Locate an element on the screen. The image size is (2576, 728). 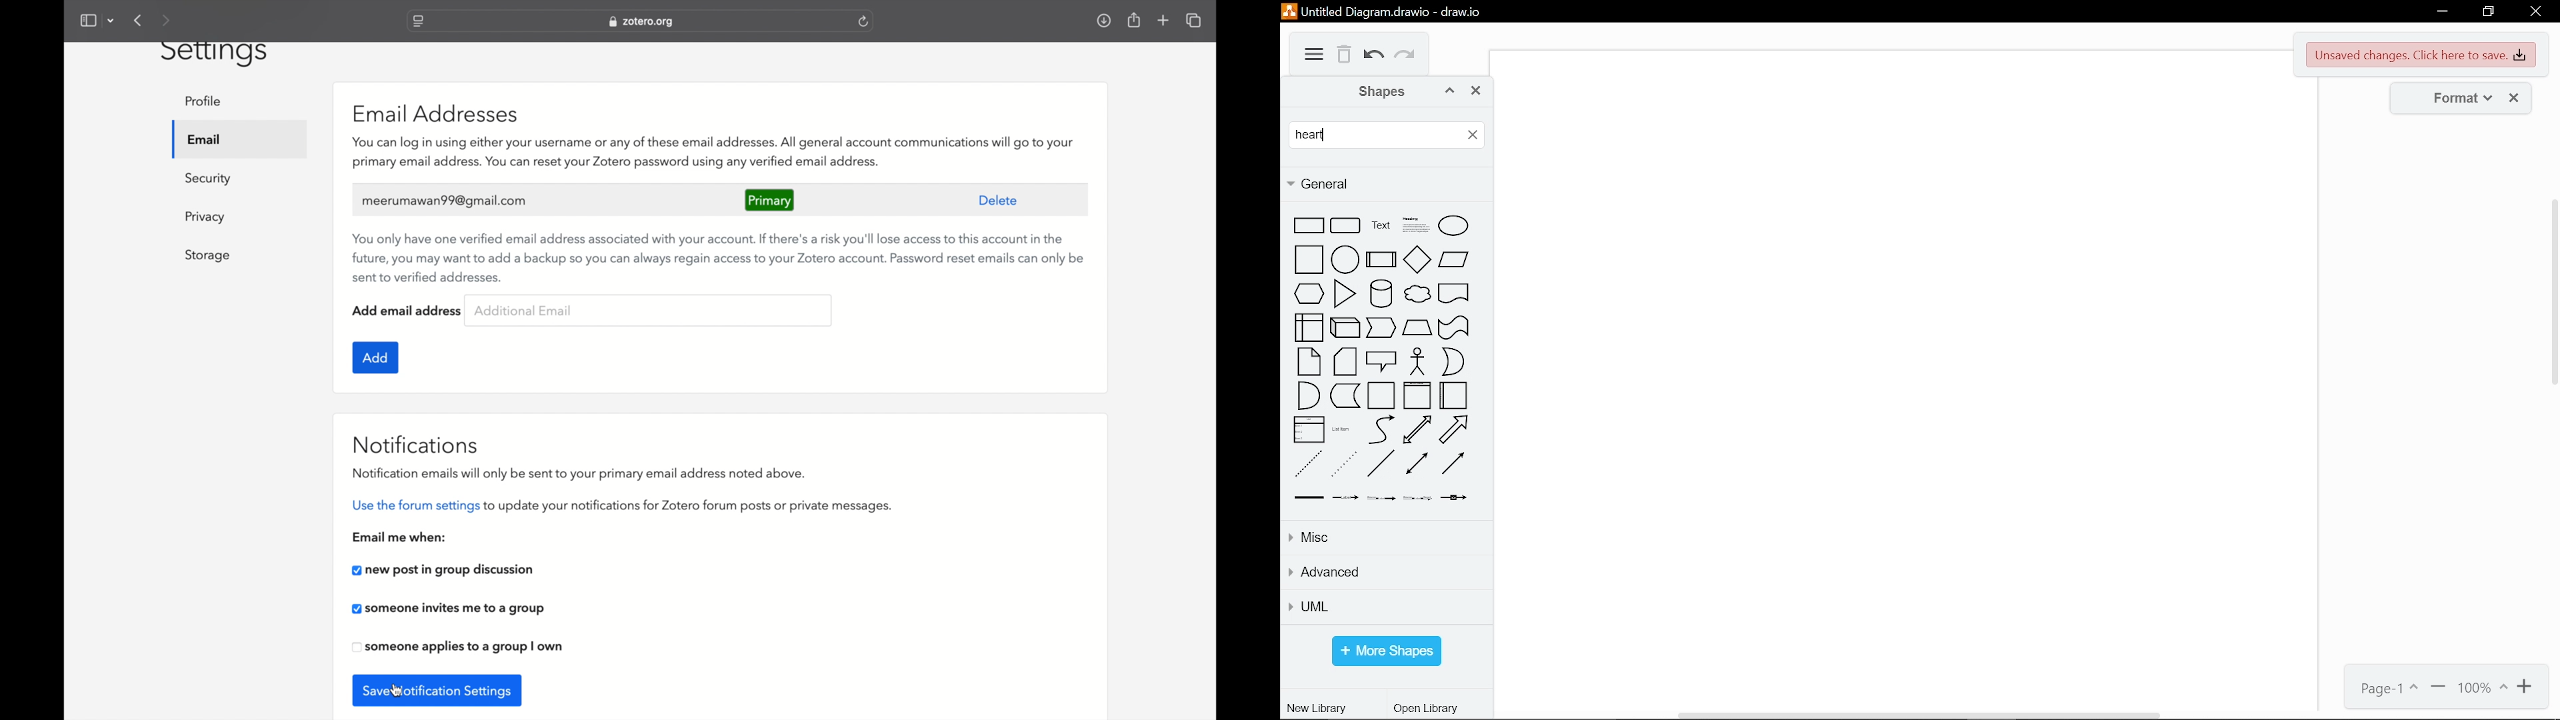
vertical container is located at coordinates (1416, 397).